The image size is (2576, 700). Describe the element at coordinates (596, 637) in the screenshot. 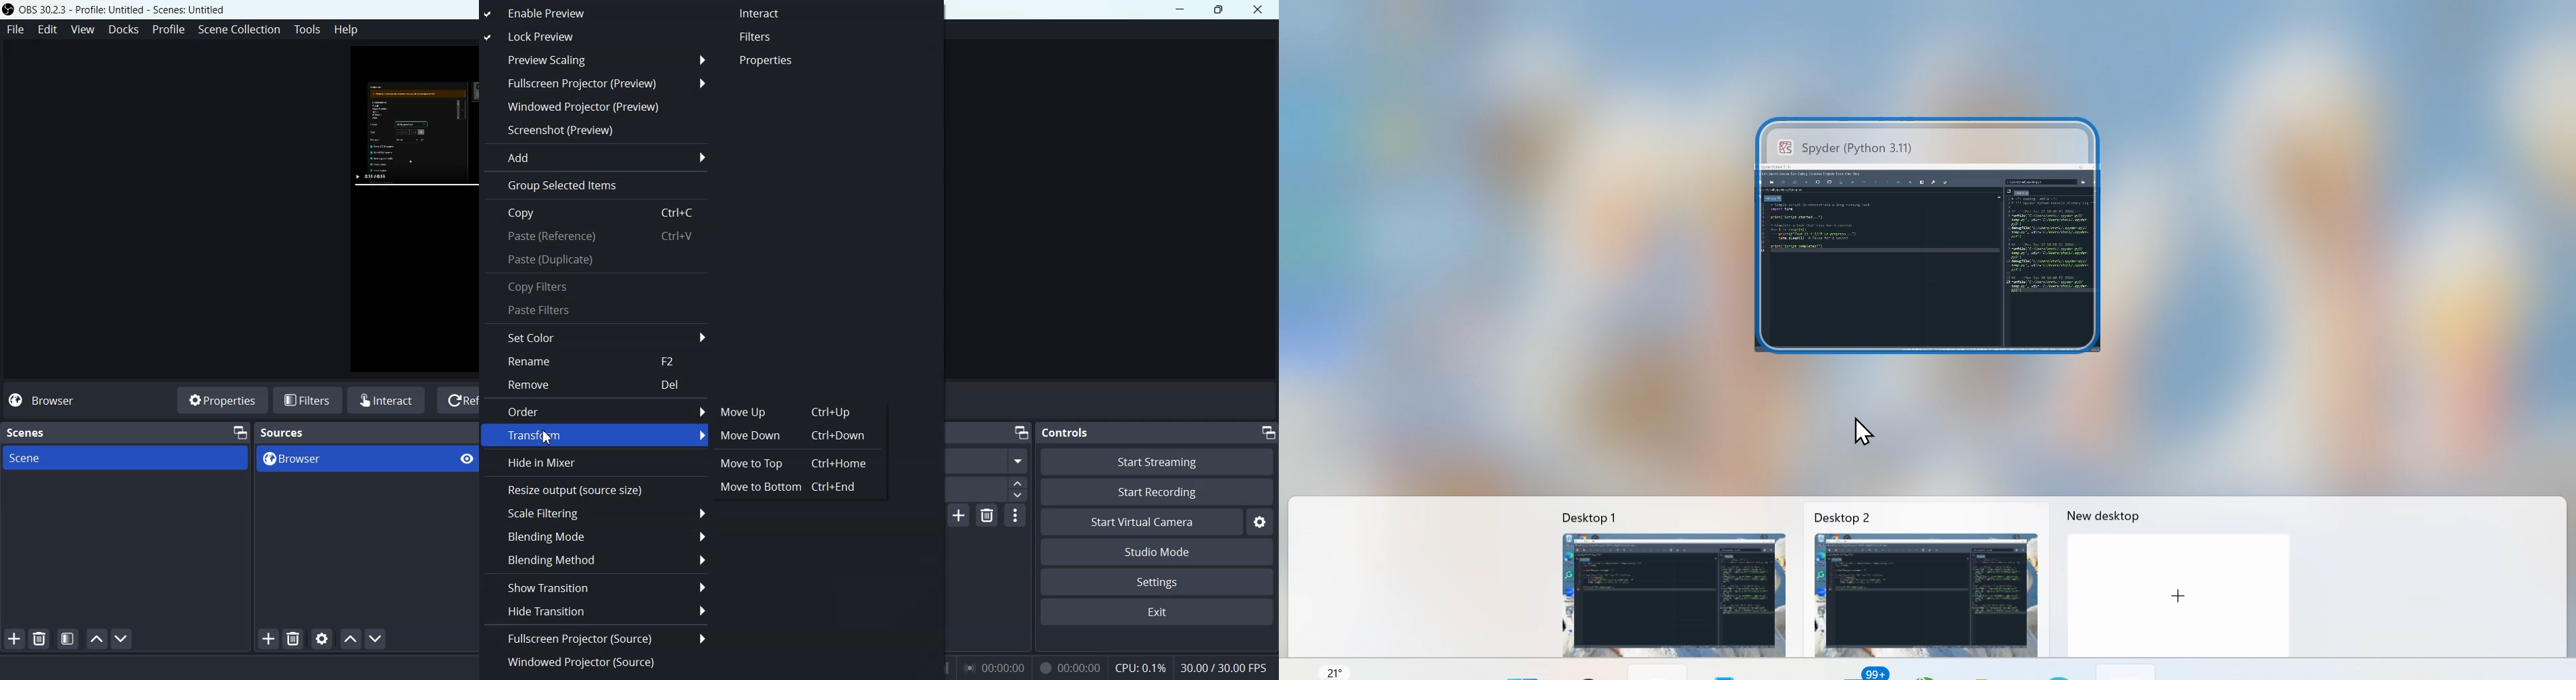

I see `Fullscreen Projector (Source)` at that location.